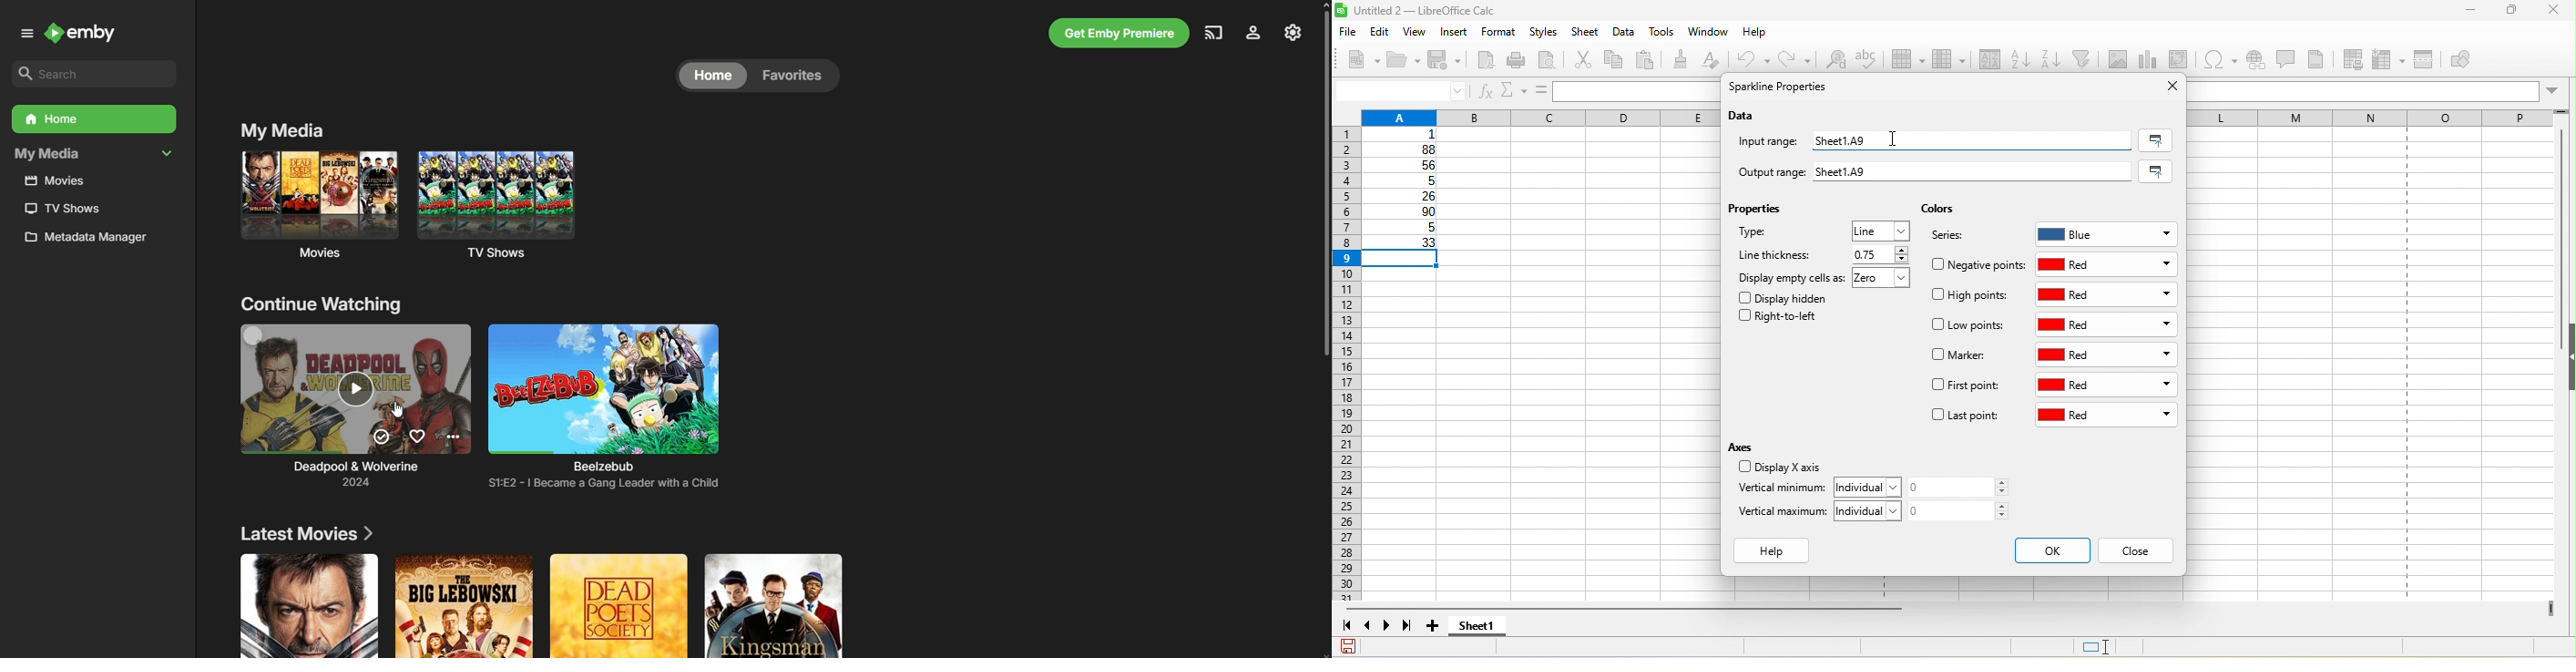 Image resolution: width=2576 pixels, height=672 pixels. I want to click on copy, so click(1615, 59).